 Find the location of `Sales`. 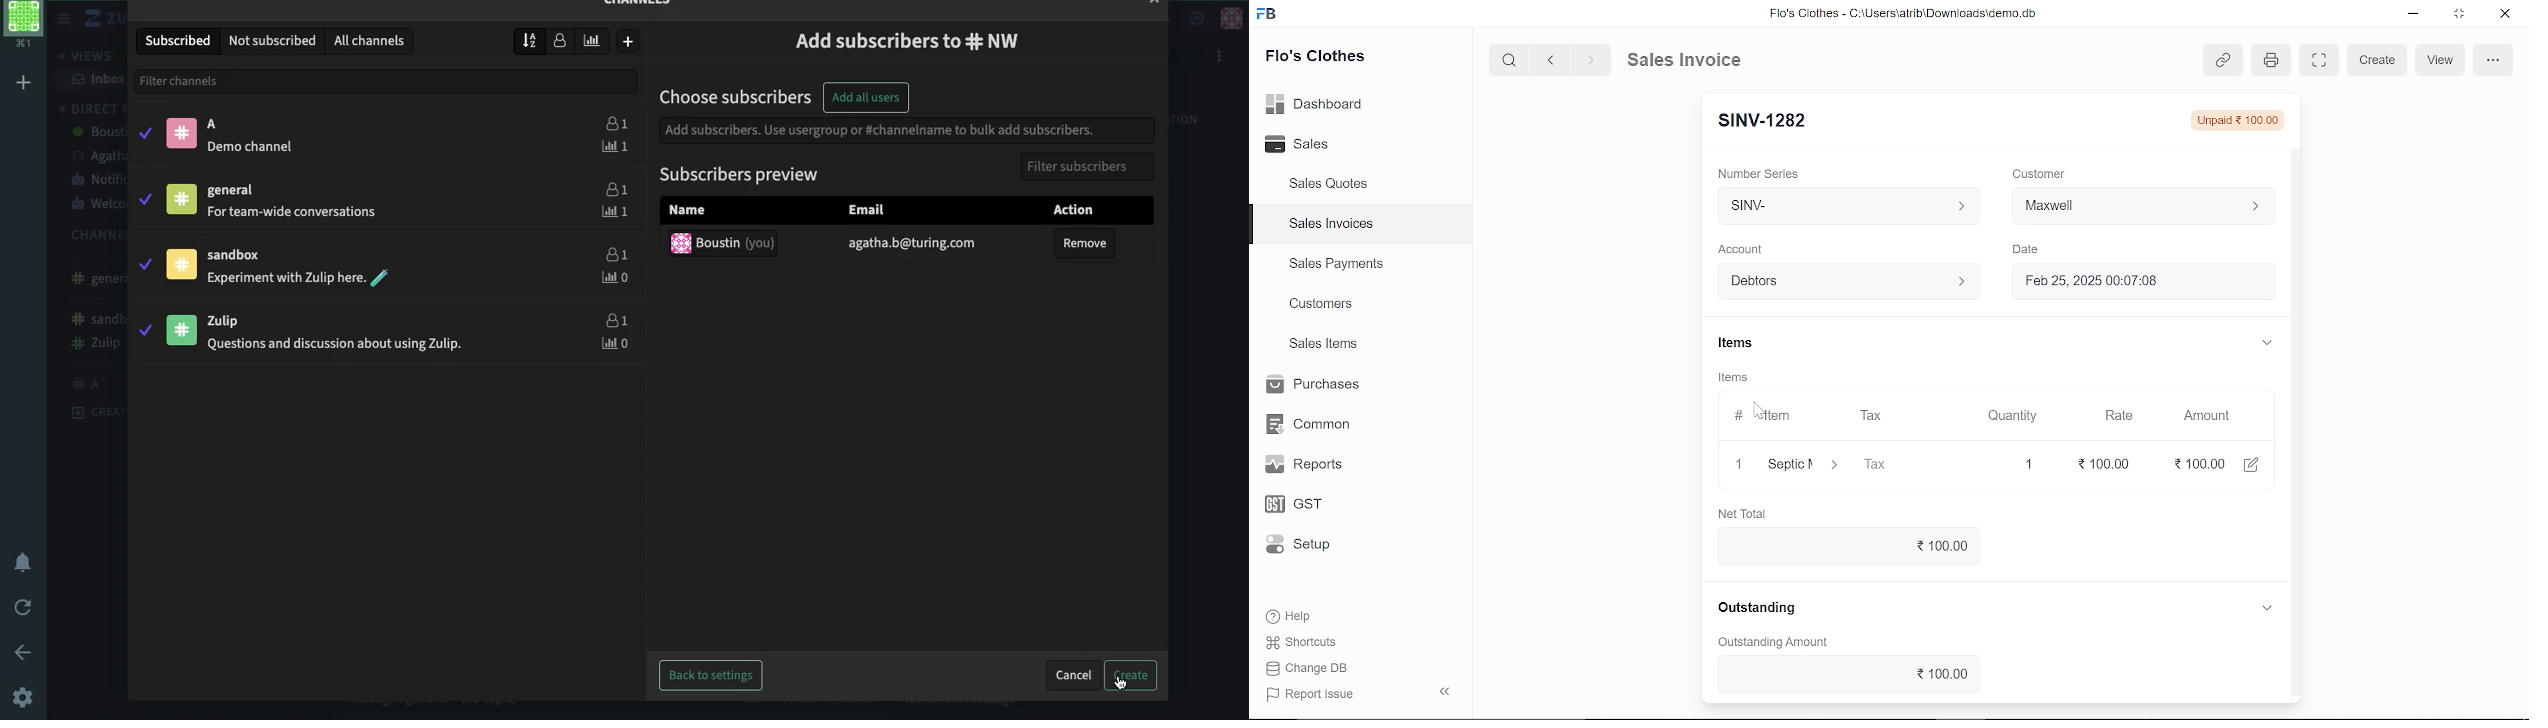

Sales is located at coordinates (1306, 142).